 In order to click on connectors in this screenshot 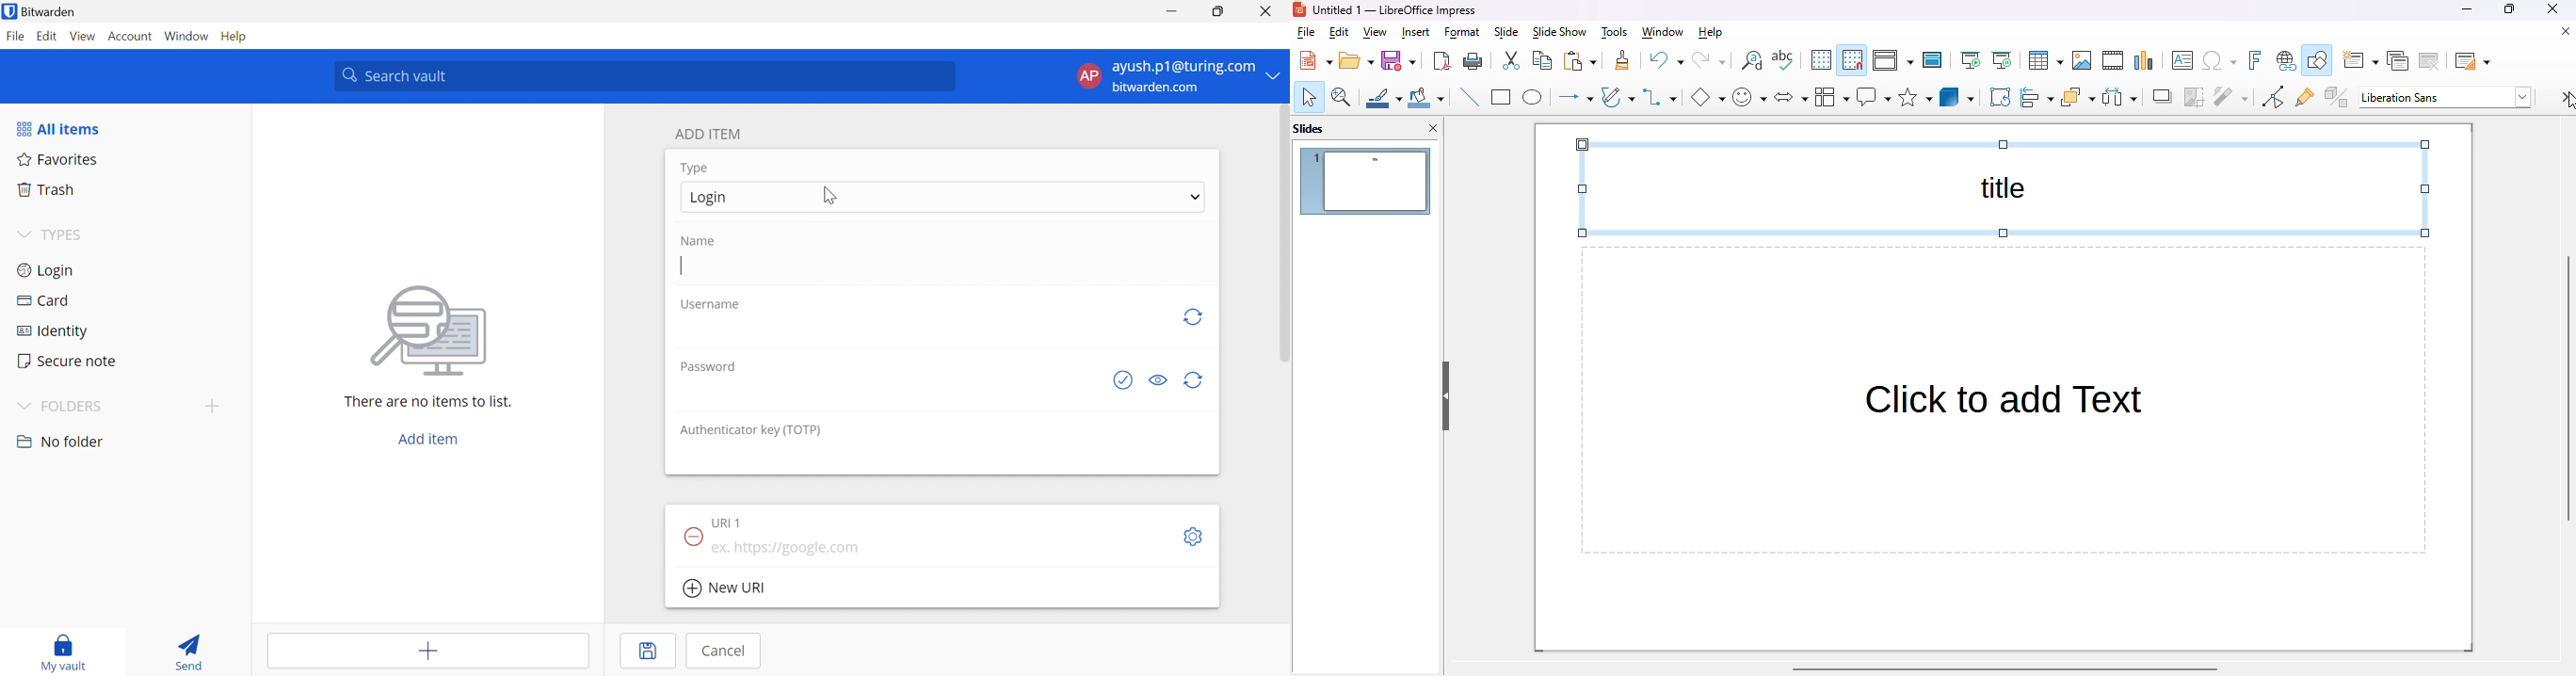, I will do `click(1660, 97)`.